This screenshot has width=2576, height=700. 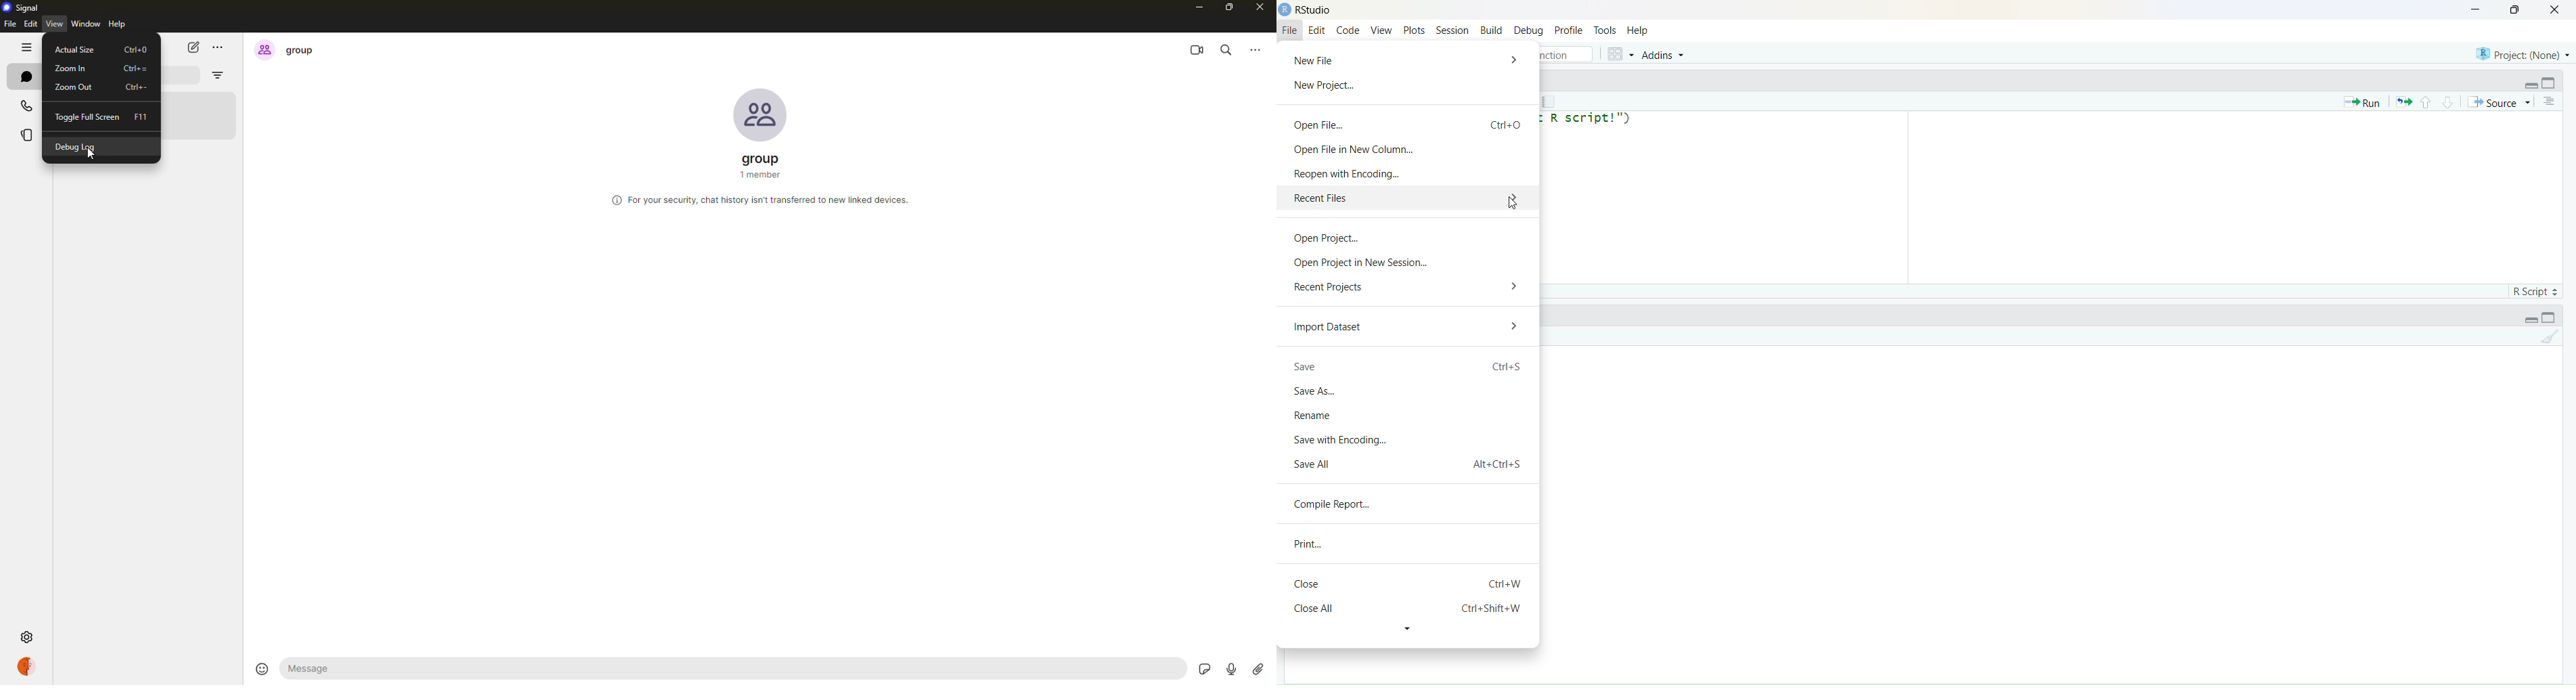 I want to click on close, so click(x=1262, y=9).